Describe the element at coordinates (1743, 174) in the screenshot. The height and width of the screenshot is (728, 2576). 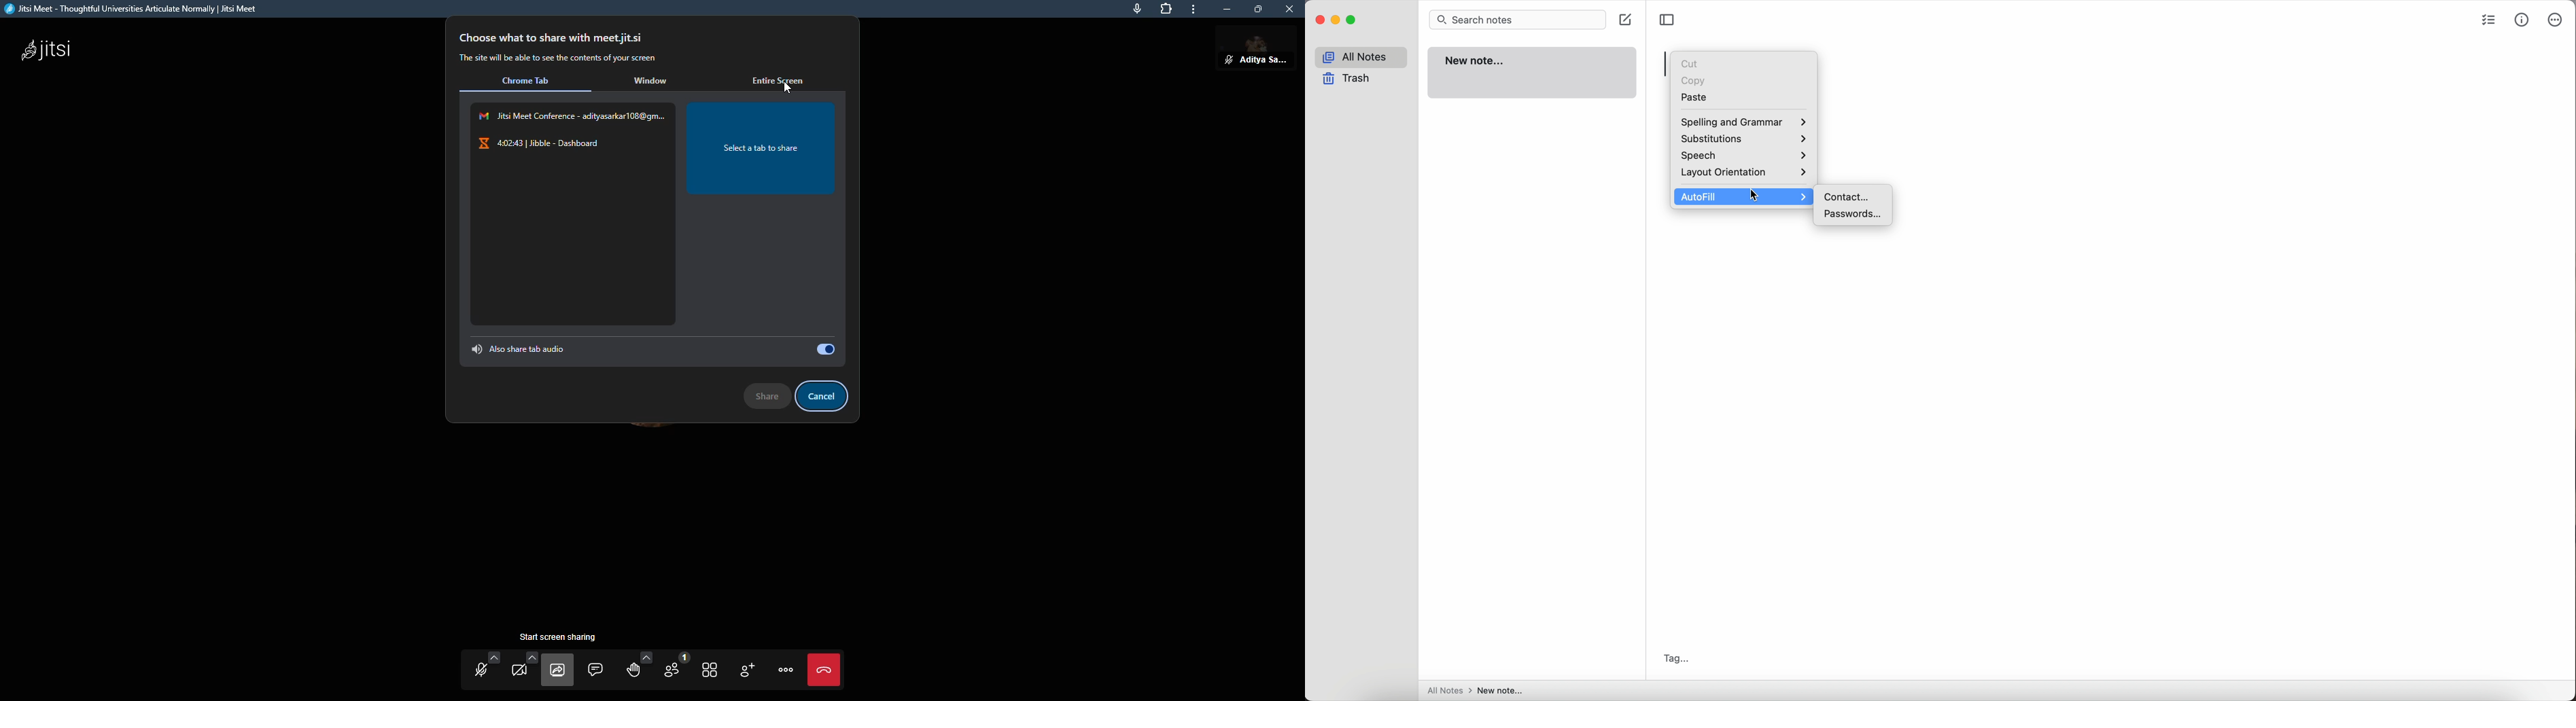
I see `layout orientation` at that location.